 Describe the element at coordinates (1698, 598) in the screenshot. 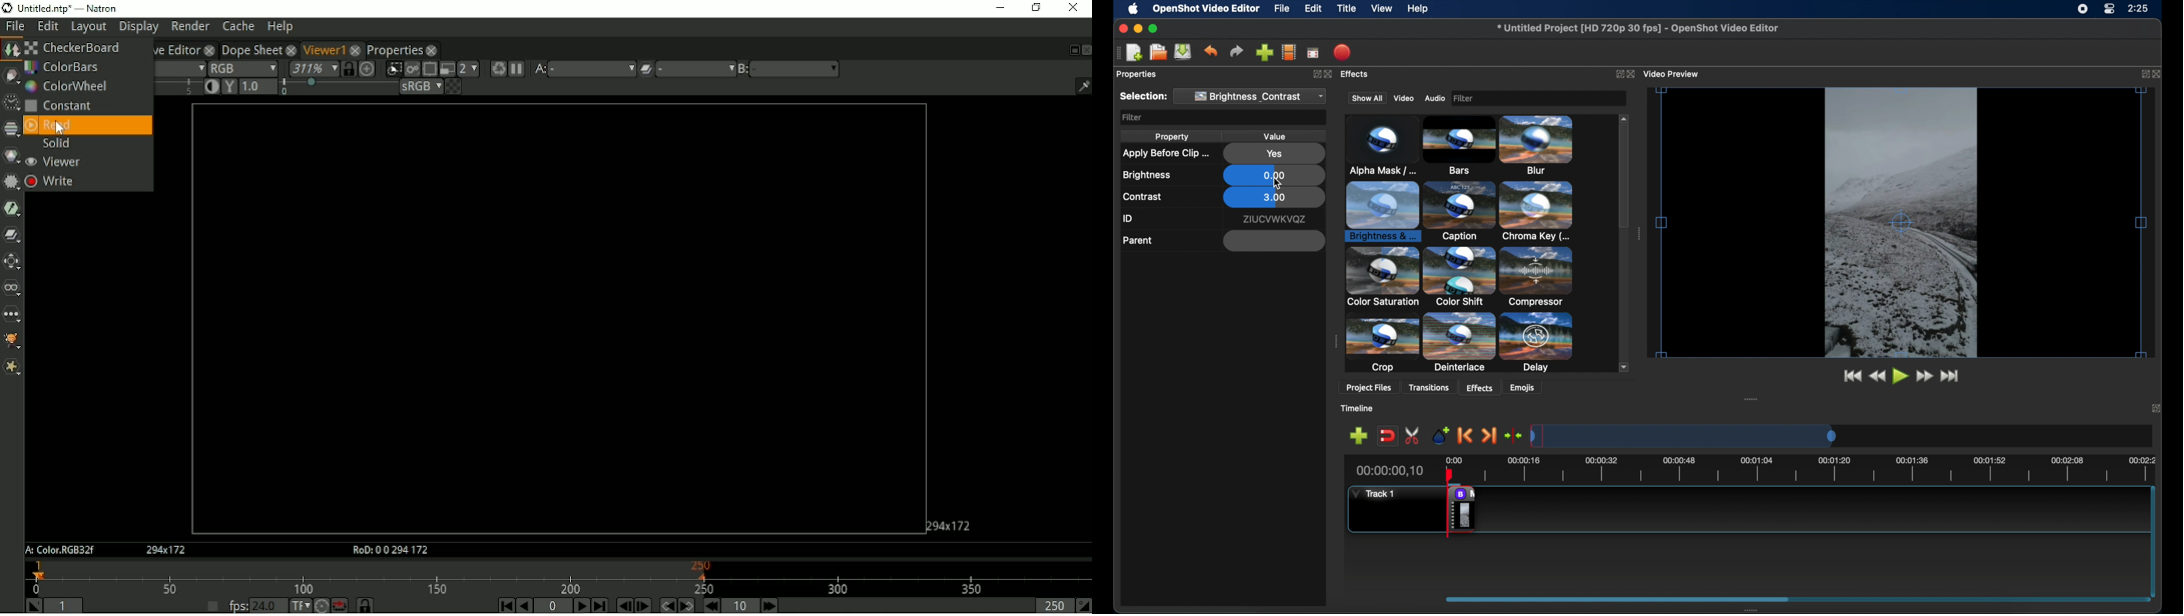

I see `scroll box` at that location.